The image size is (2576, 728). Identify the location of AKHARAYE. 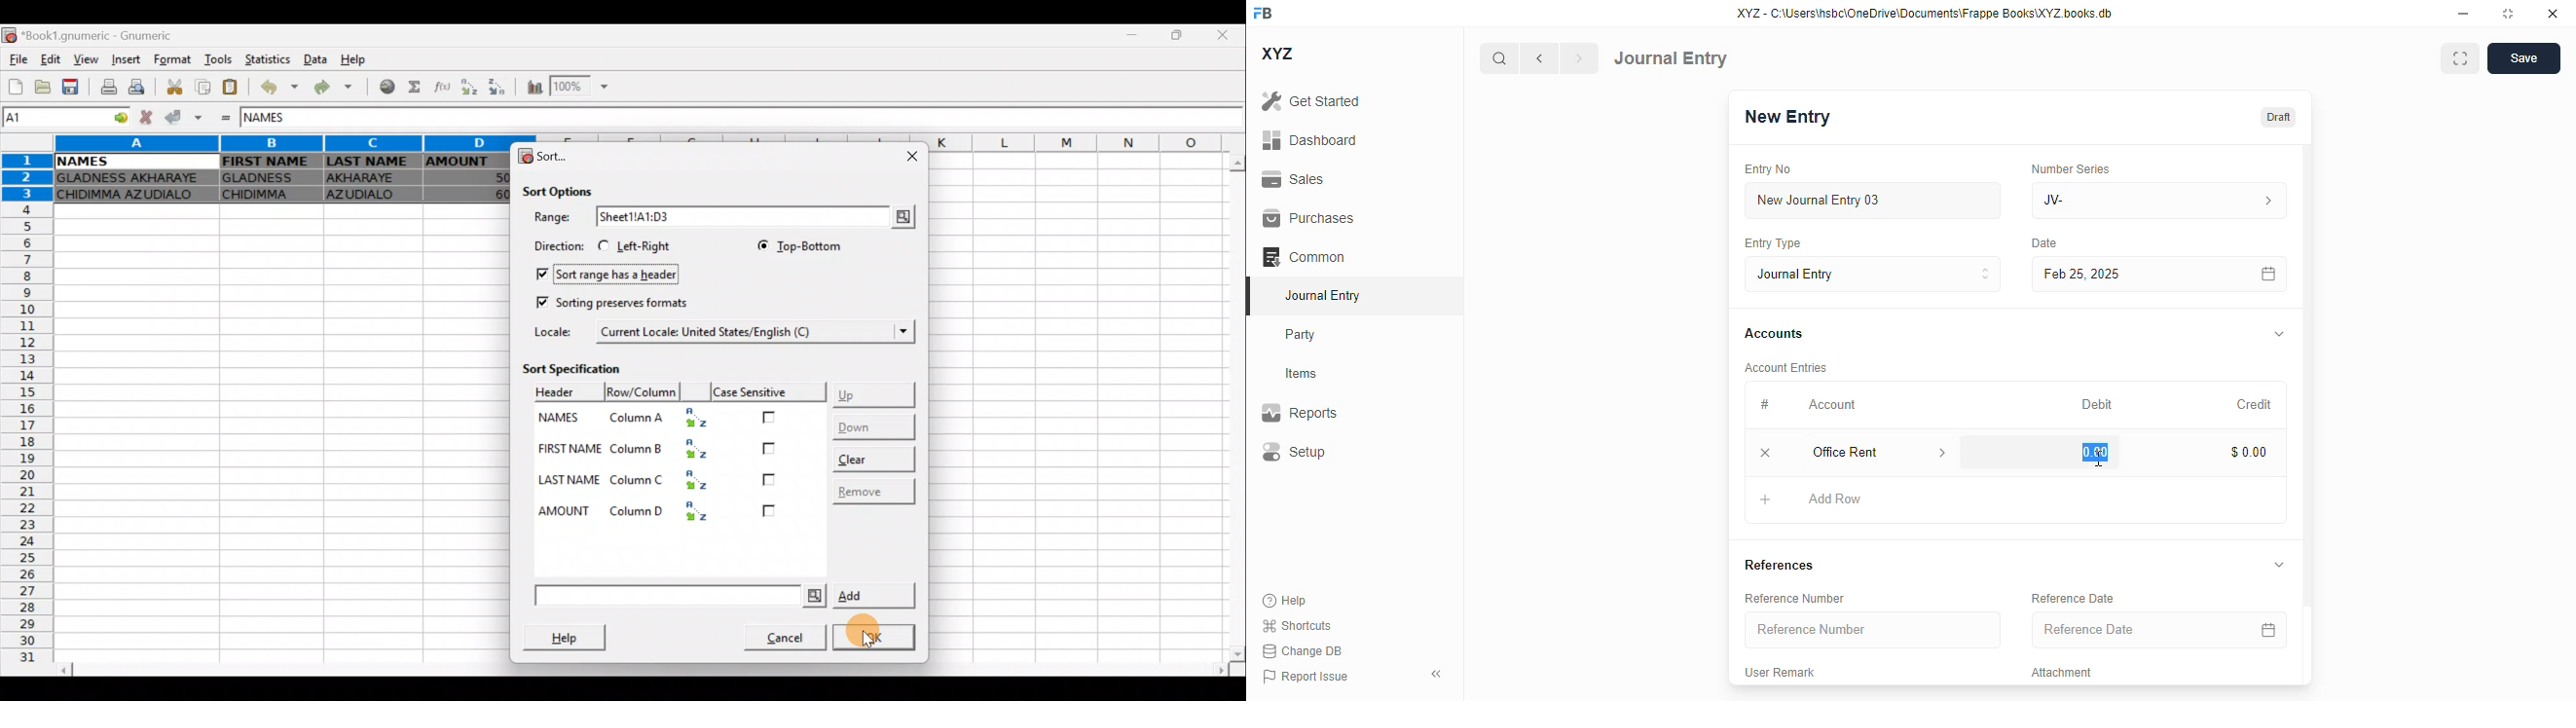
(371, 180).